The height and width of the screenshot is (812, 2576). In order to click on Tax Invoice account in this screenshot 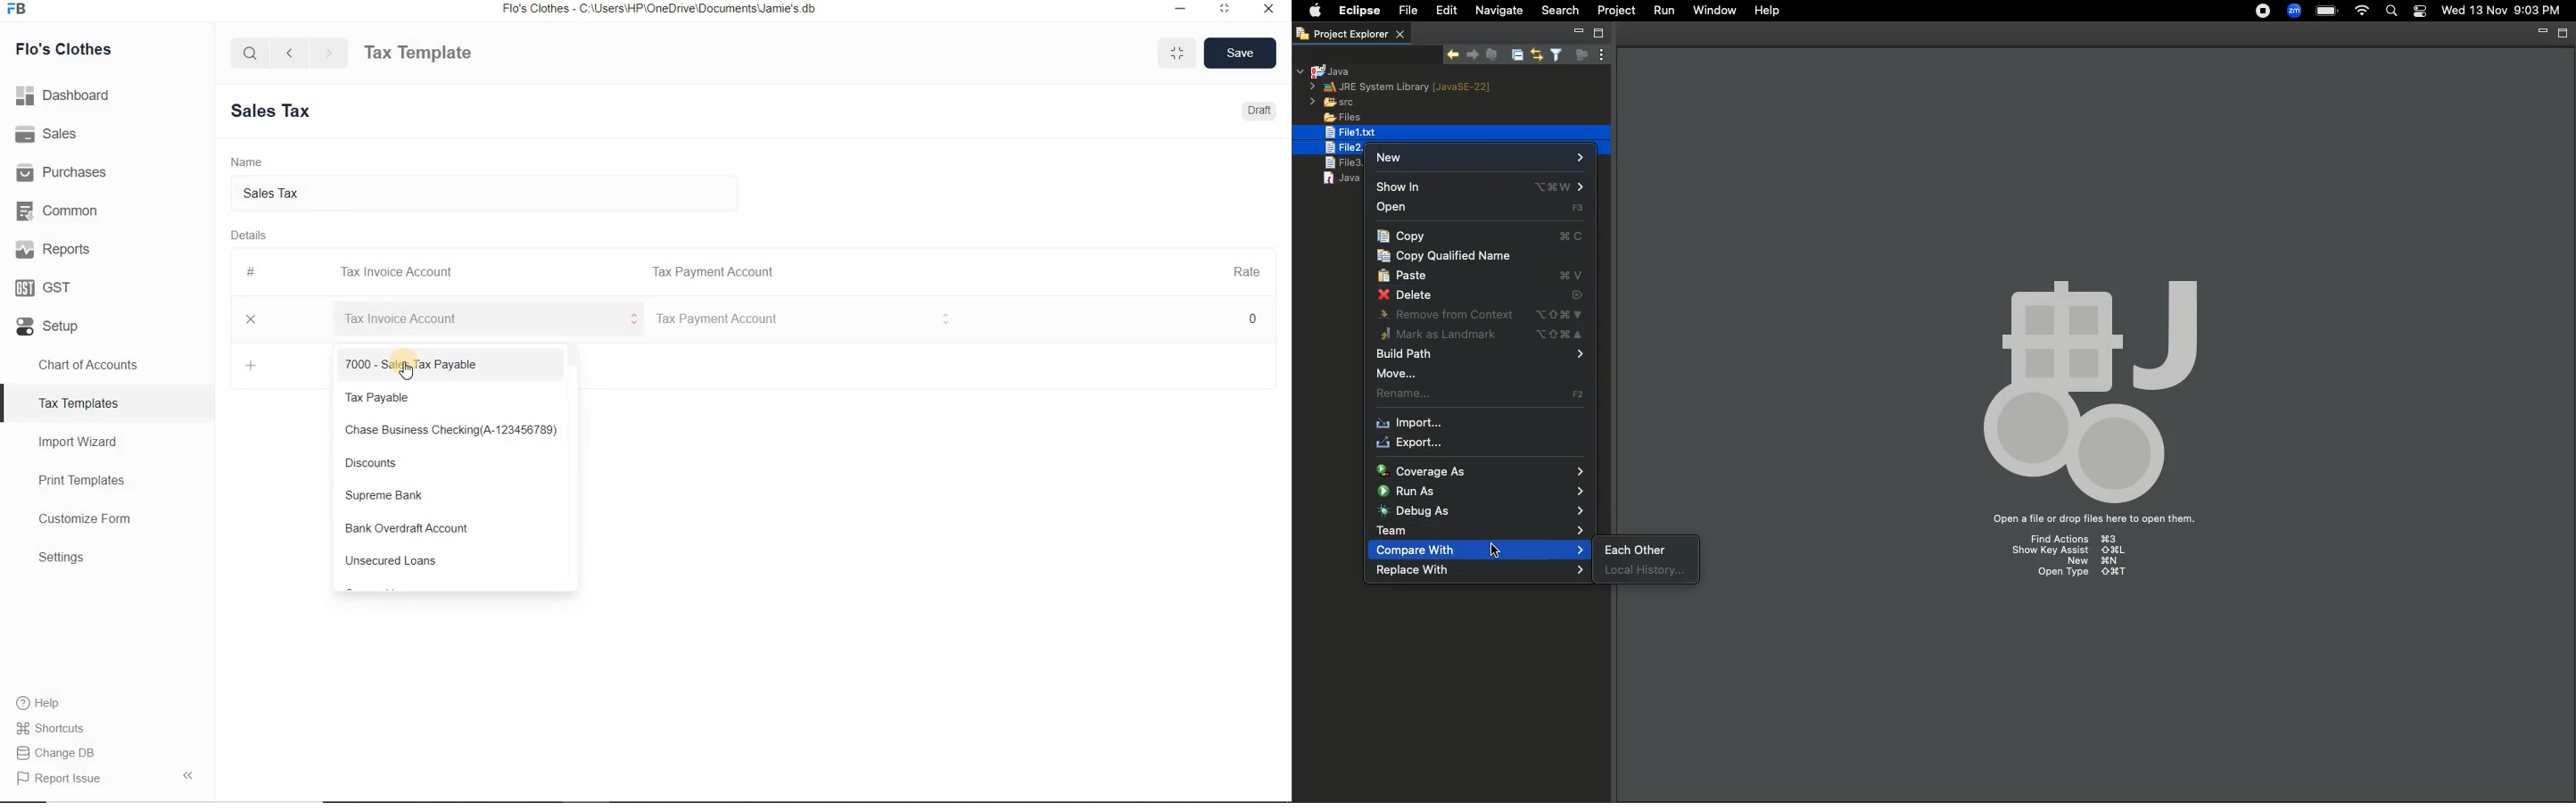, I will do `click(803, 320)`.